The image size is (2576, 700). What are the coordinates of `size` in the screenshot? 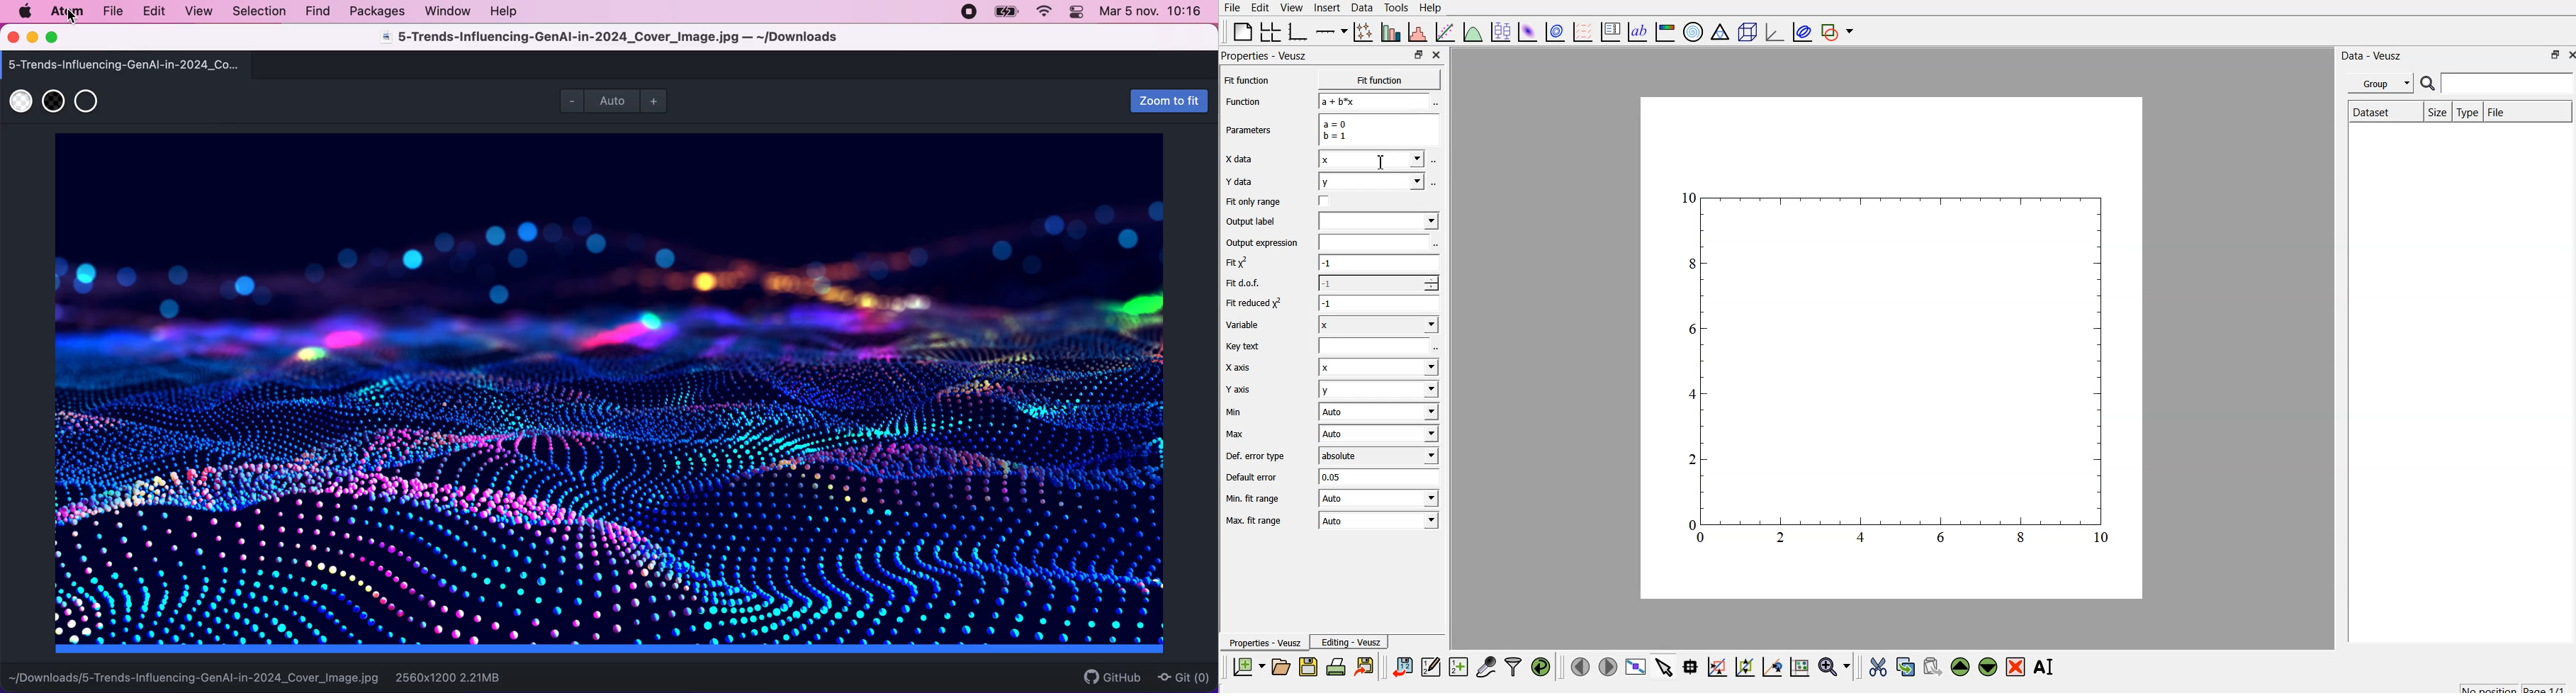 It's located at (2436, 111).